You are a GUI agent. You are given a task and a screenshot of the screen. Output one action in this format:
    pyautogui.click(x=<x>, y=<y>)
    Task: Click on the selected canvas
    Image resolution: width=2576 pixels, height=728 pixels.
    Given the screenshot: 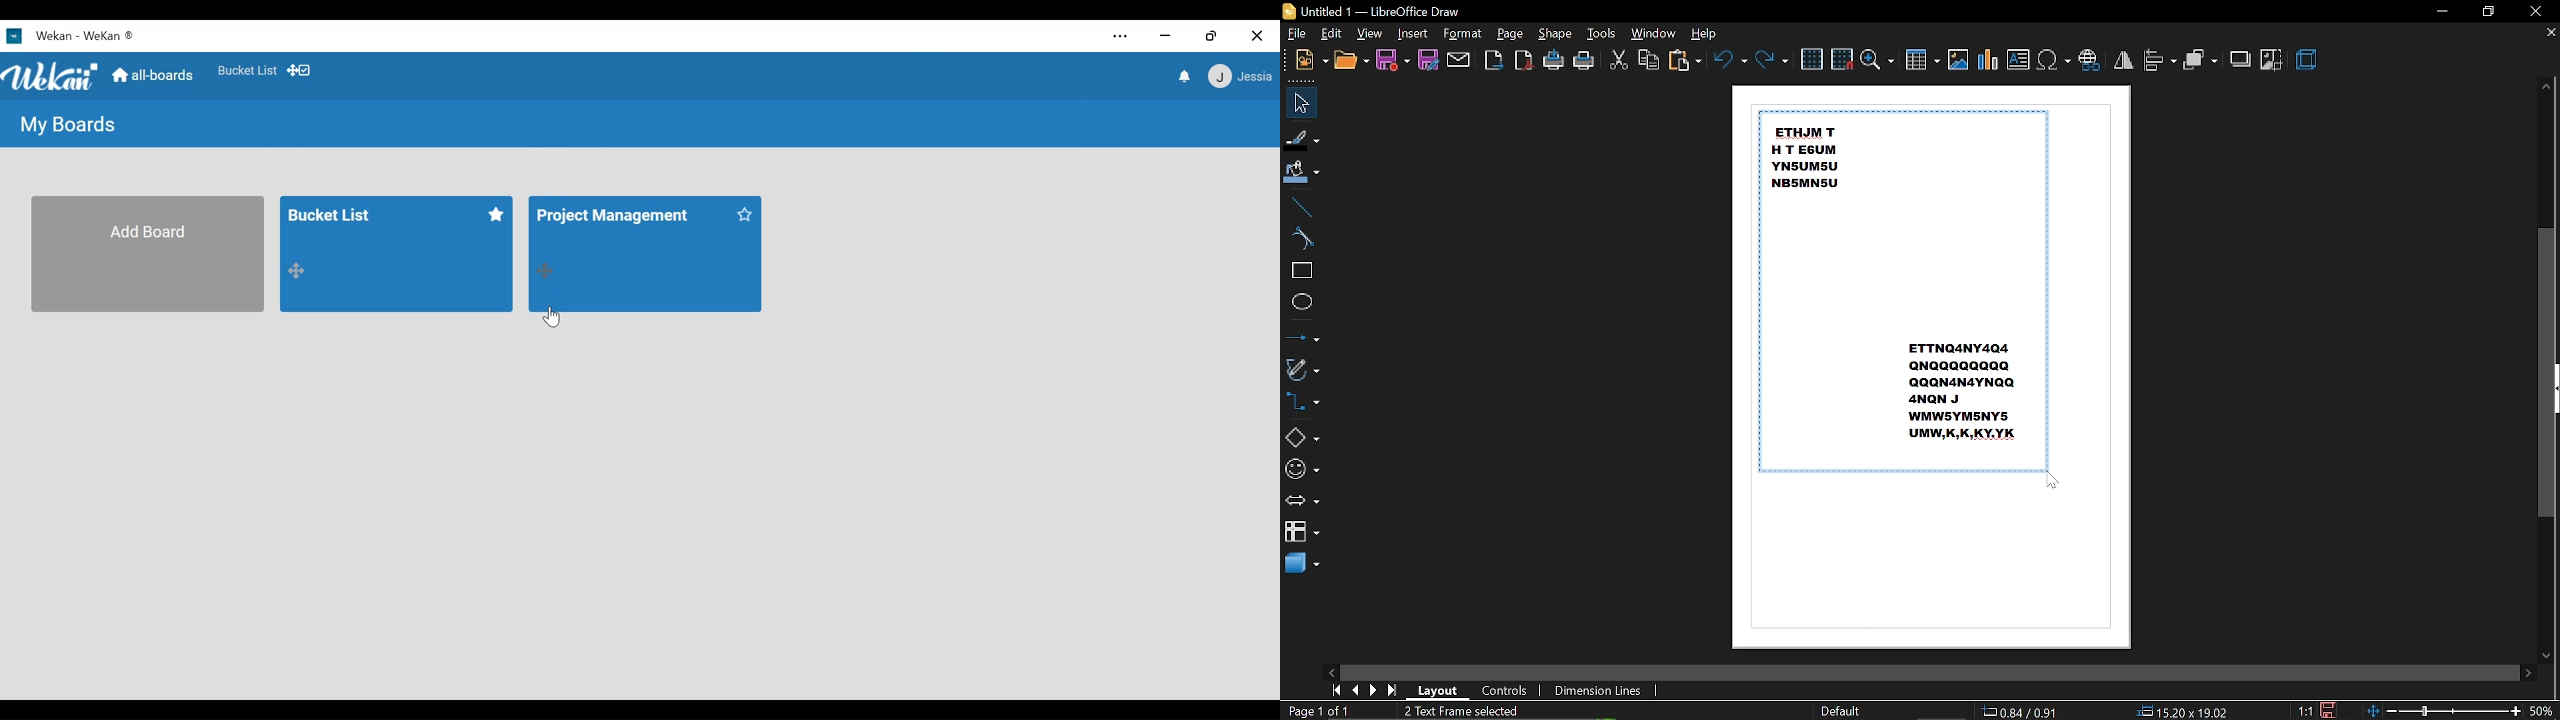 What is the action you would take?
    pyautogui.click(x=1902, y=291)
    